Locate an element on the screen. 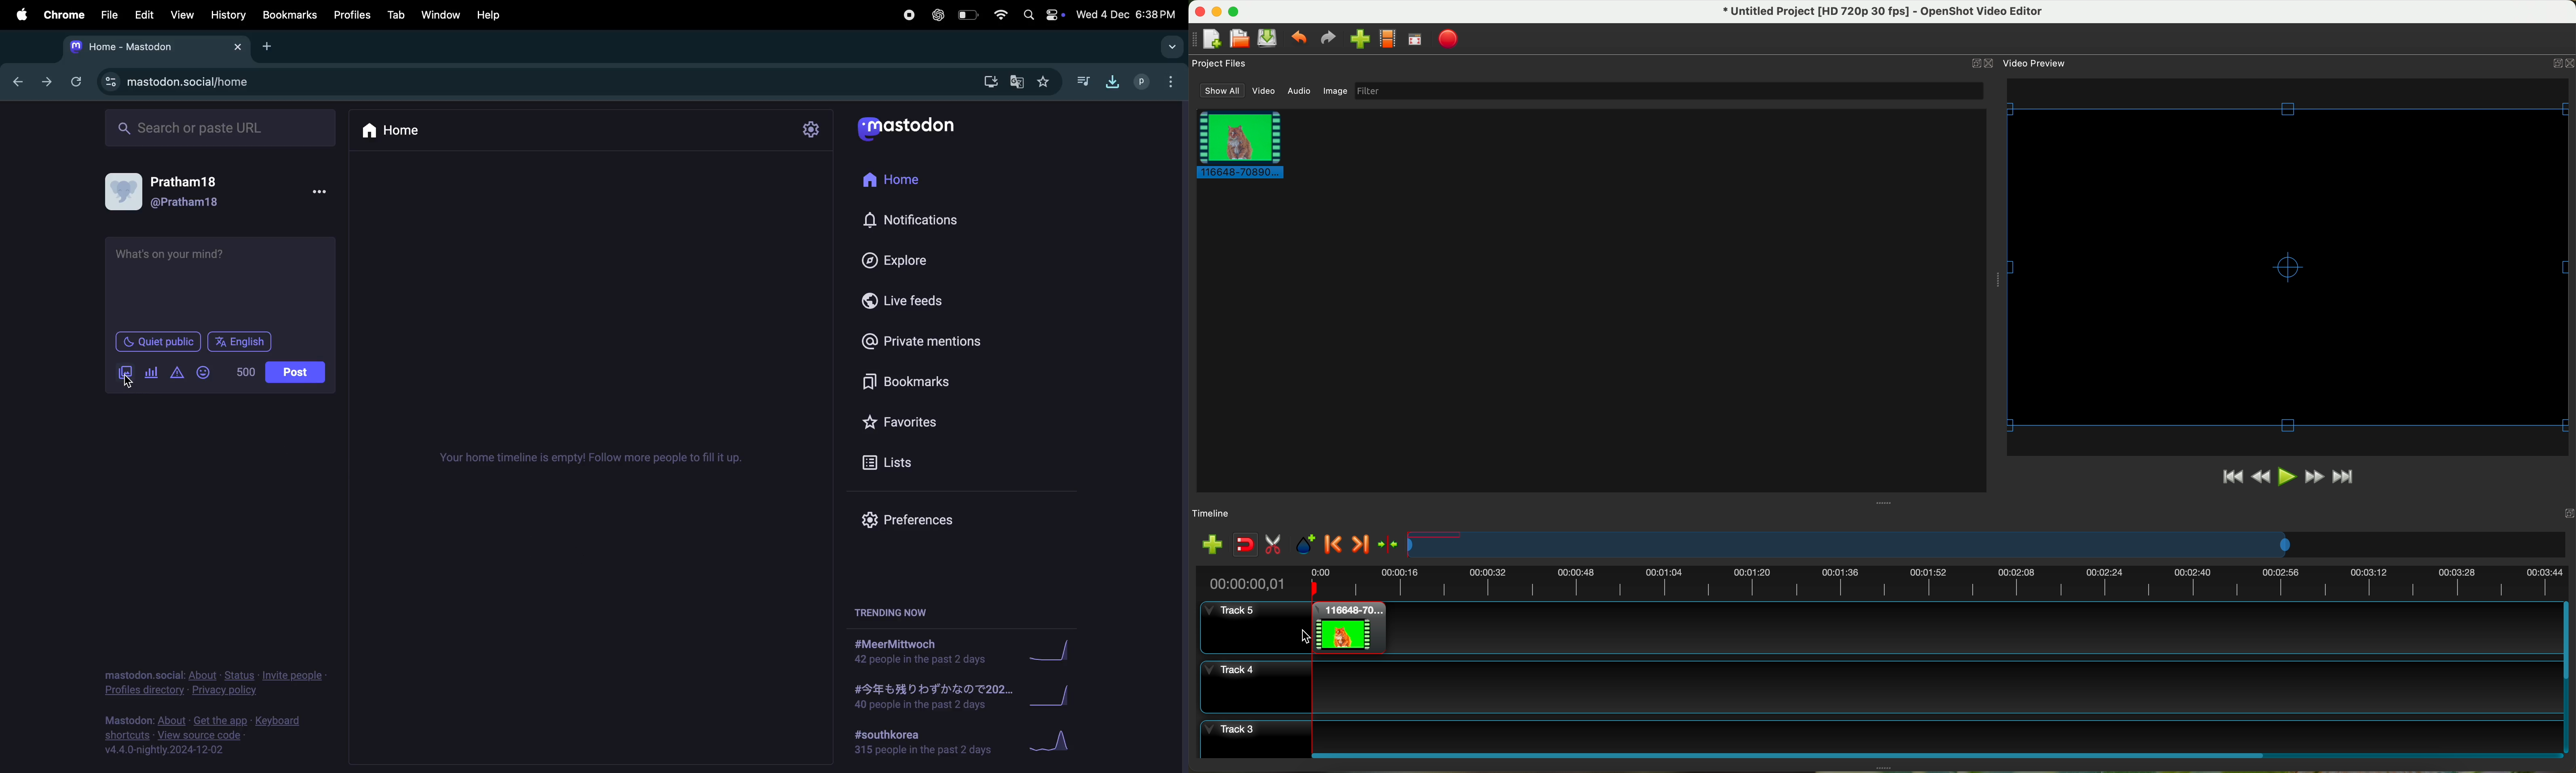  Graph is located at coordinates (1055, 743).